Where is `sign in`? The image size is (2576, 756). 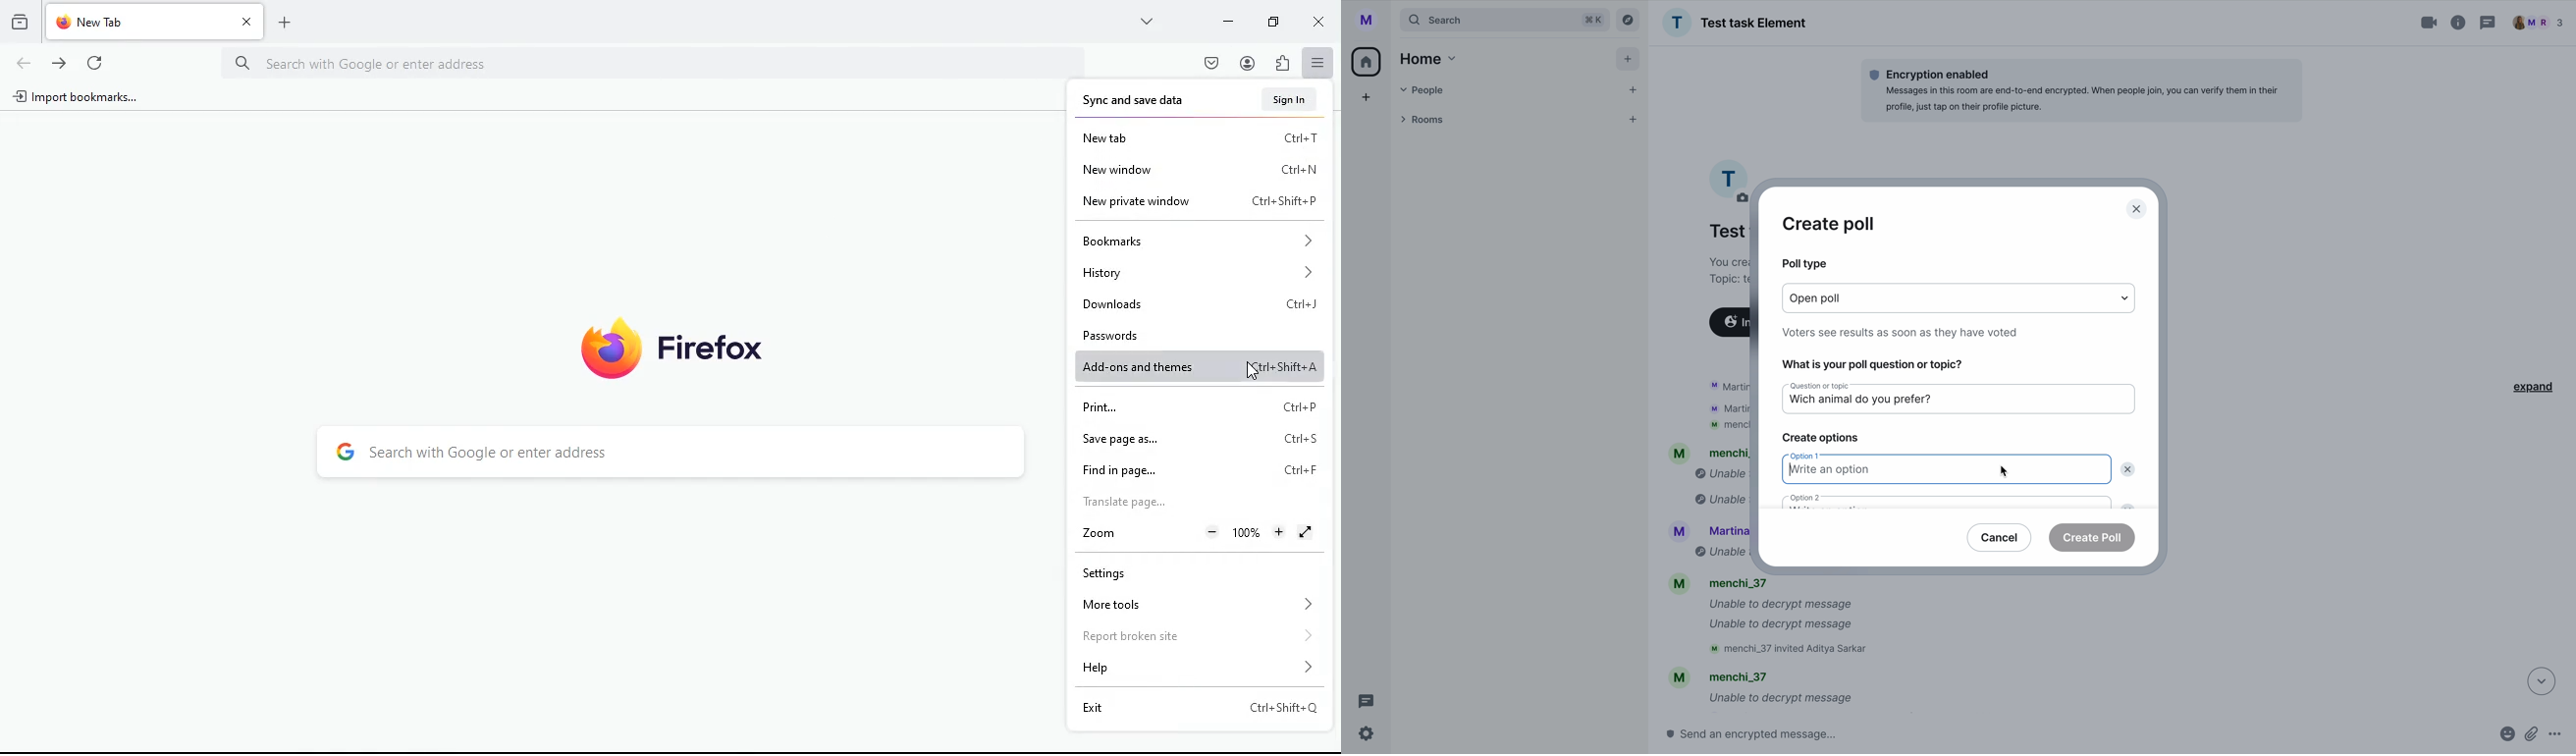 sign in is located at coordinates (1292, 97).